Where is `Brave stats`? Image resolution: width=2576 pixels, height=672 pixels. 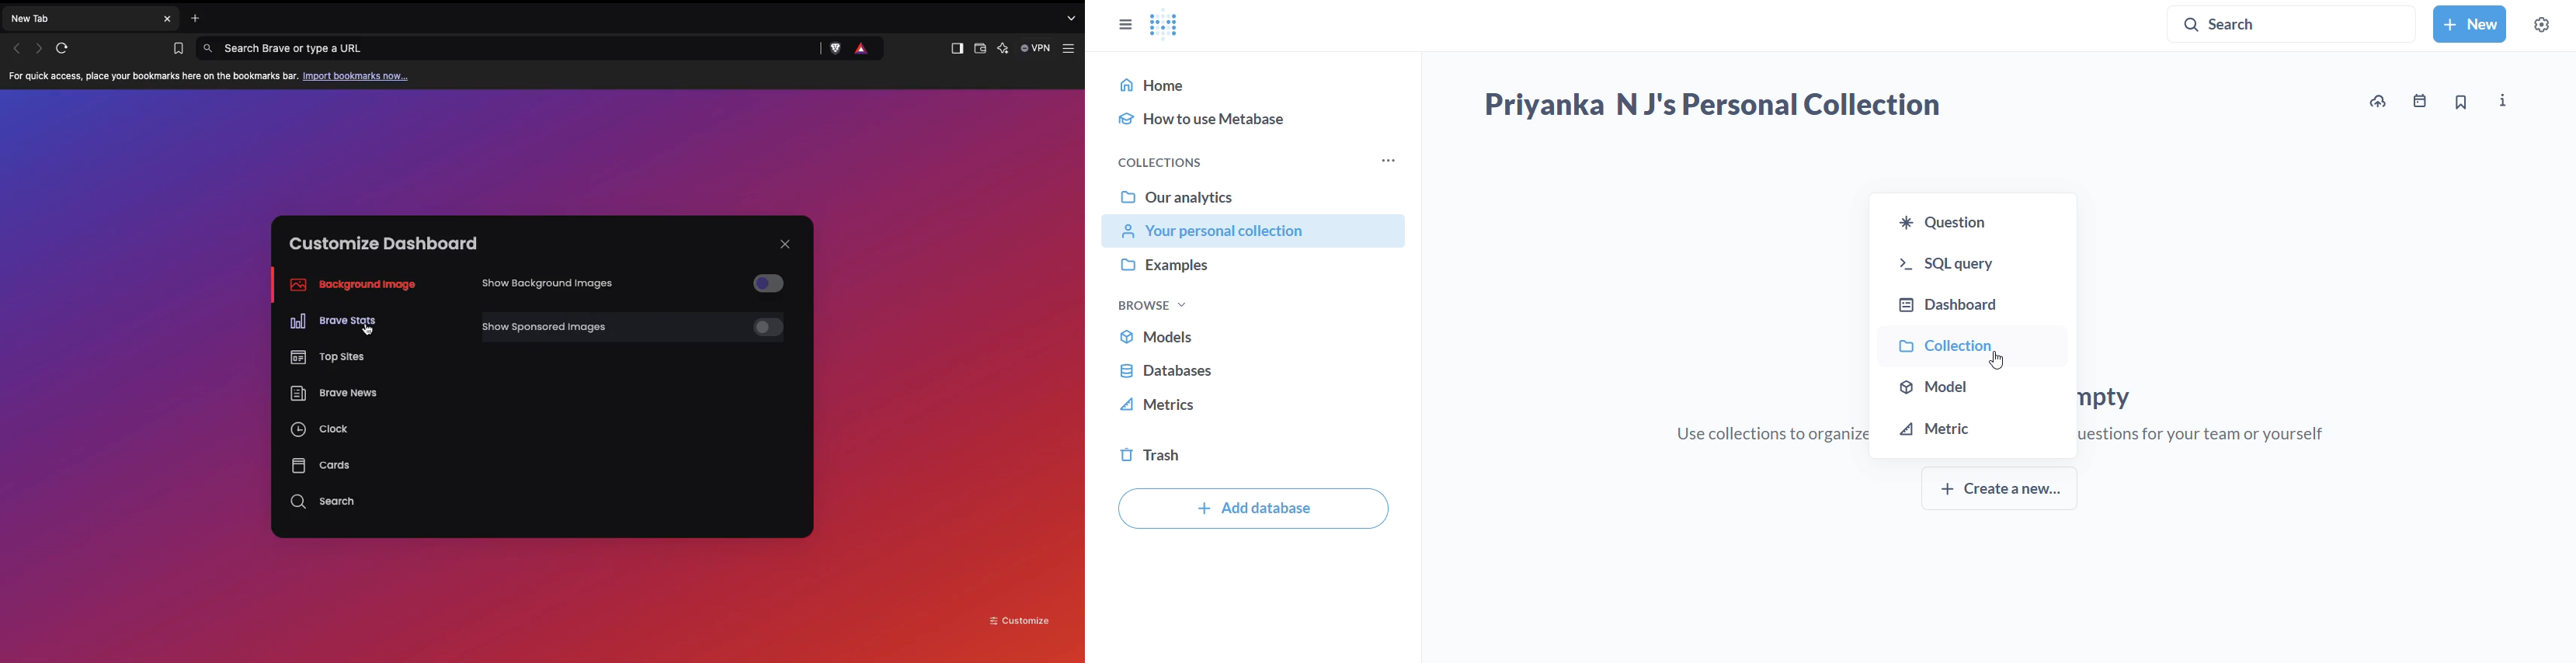 Brave stats is located at coordinates (333, 322).